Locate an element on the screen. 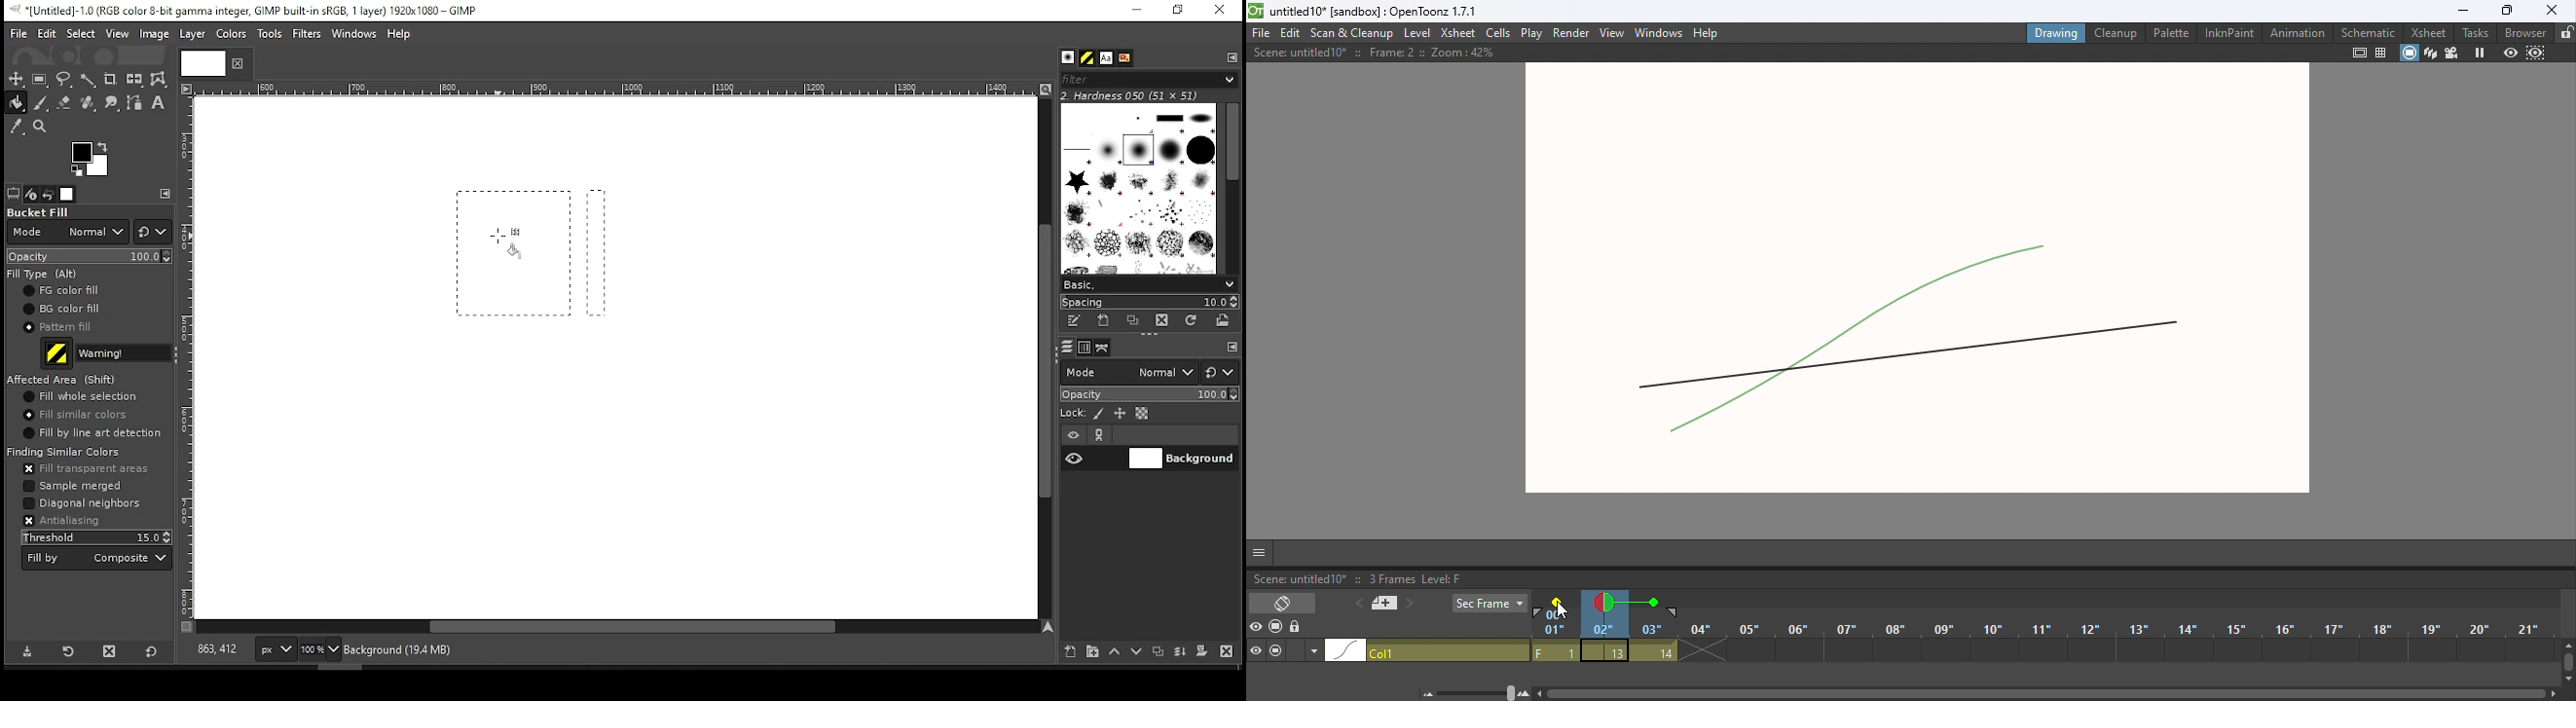 The image size is (2576, 728). colors is located at coordinates (91, 159).